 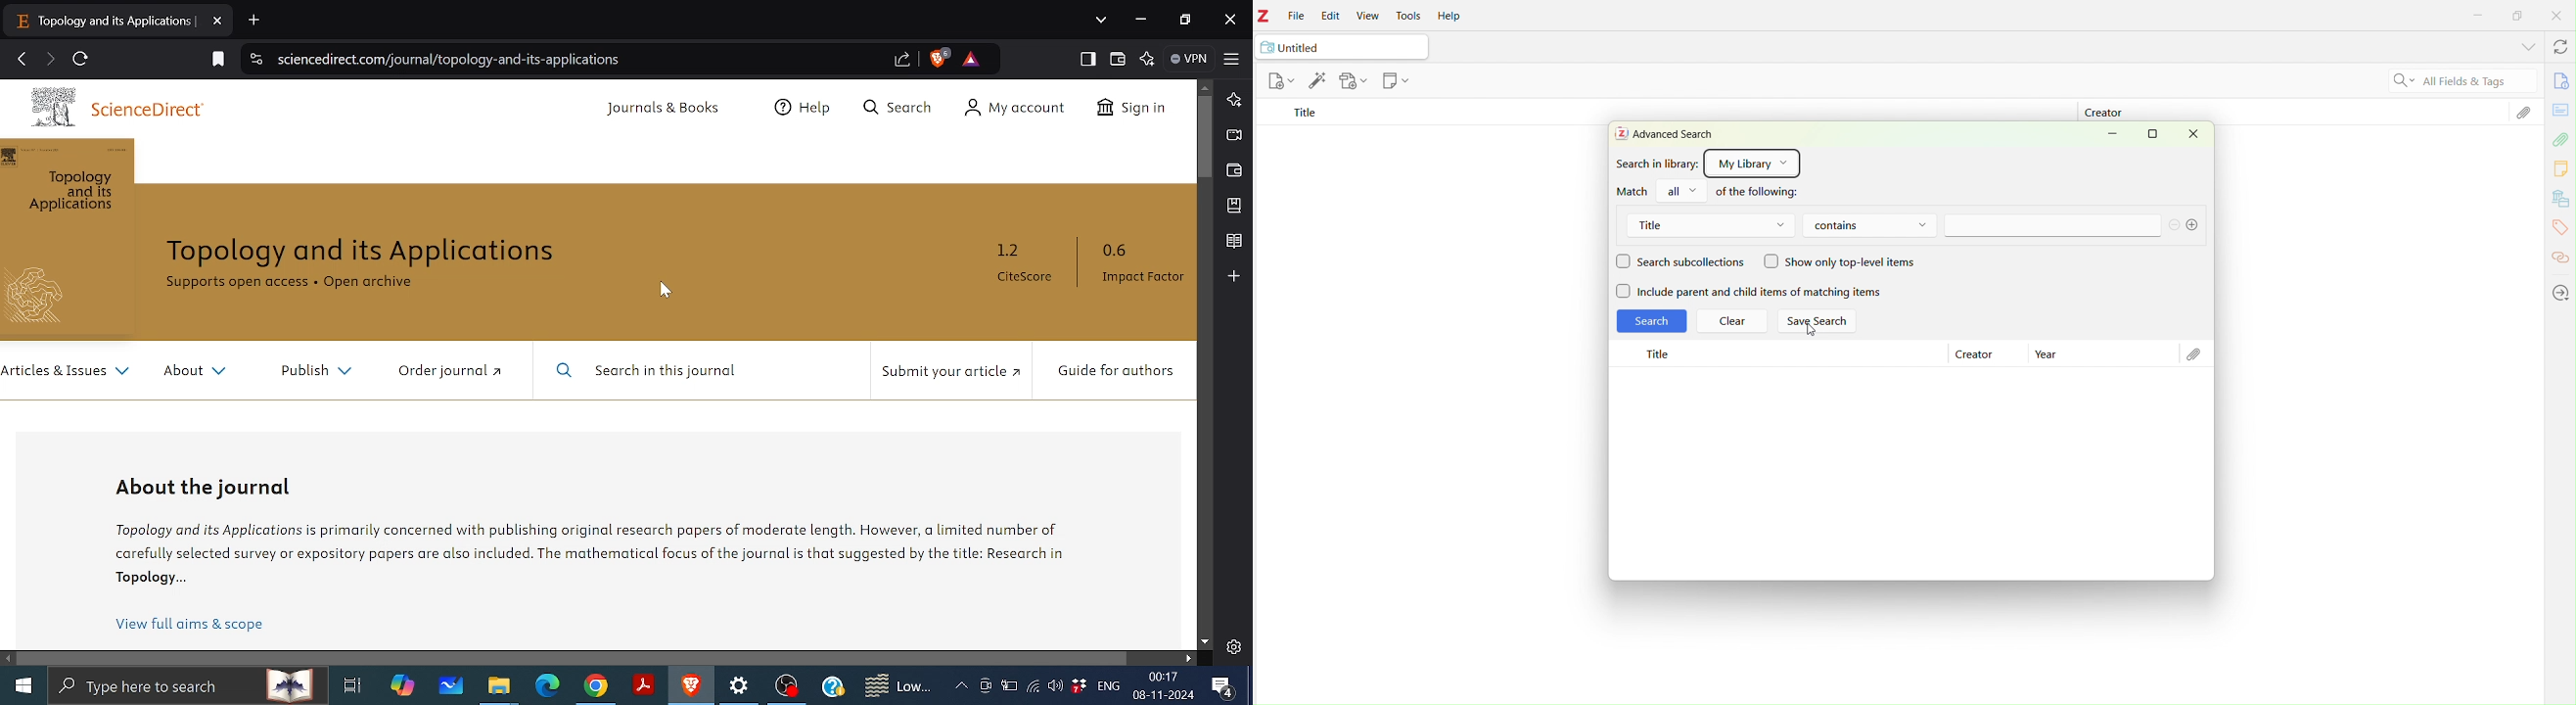 I want to click on share this page, so click(x=904, y=60).